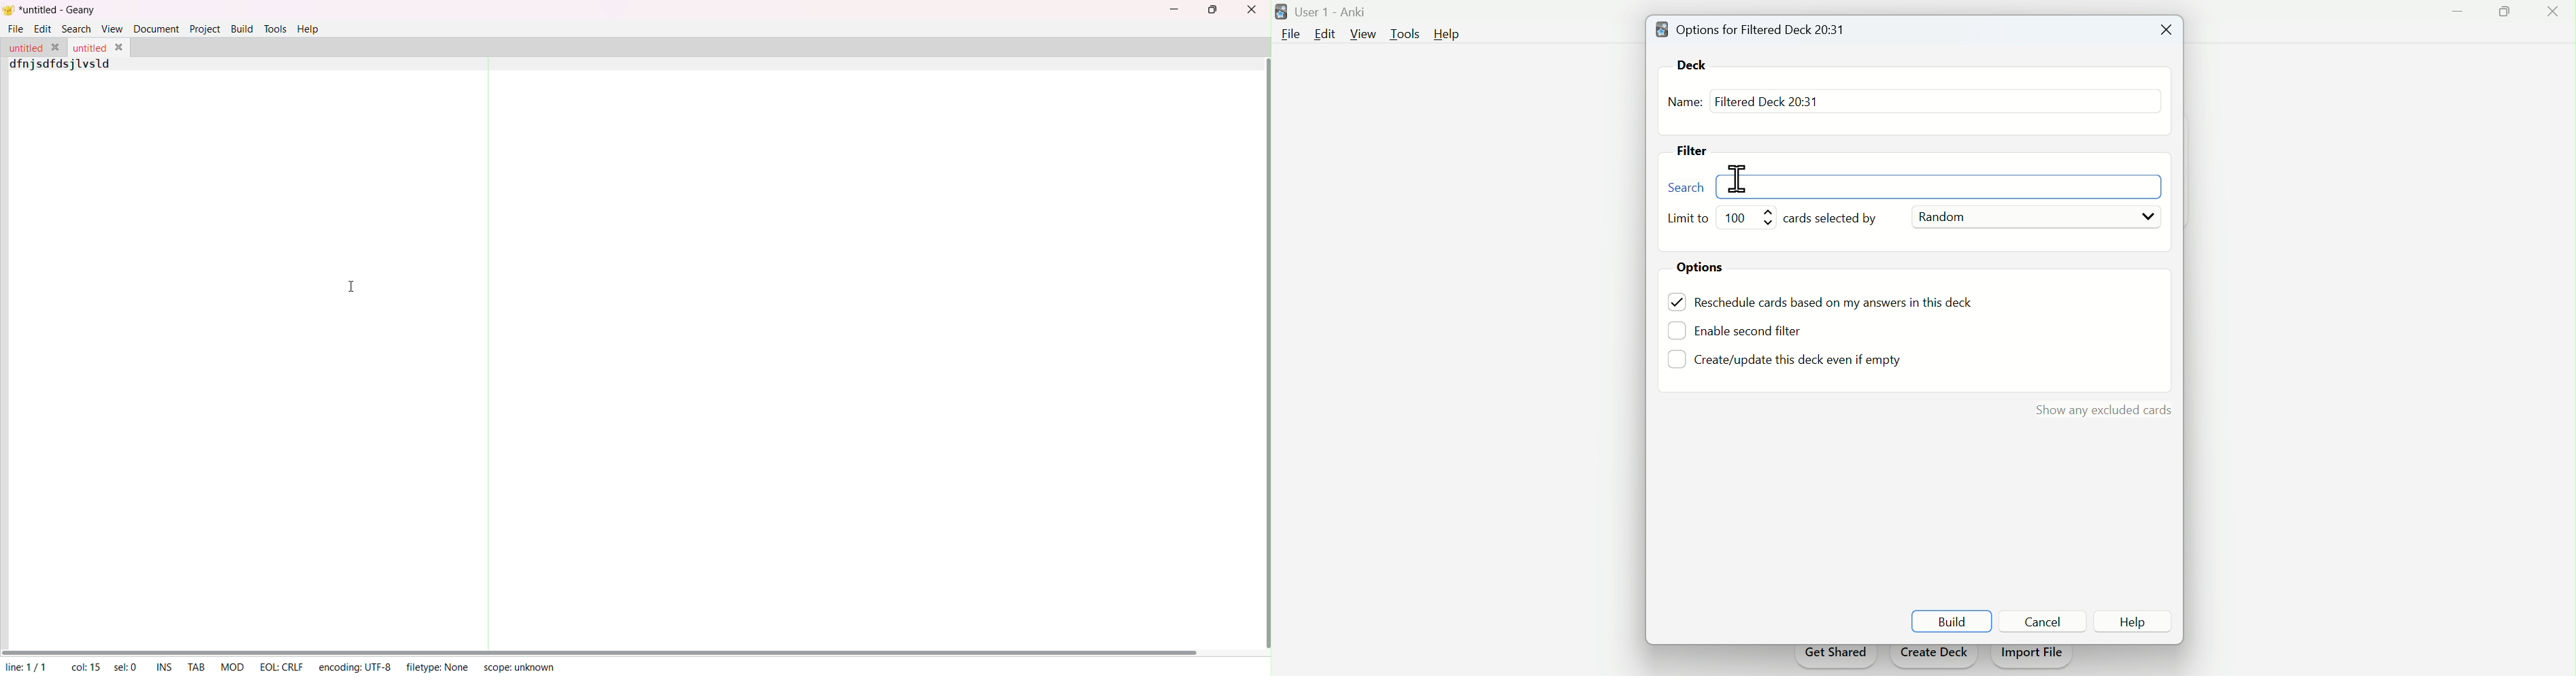 Image resolution: width=2576 pixels, height=700 pixels. Describe the element at coordinates (1755, 29) in the screenshot. I see `Options for filtered deck 20: 31` at that location.